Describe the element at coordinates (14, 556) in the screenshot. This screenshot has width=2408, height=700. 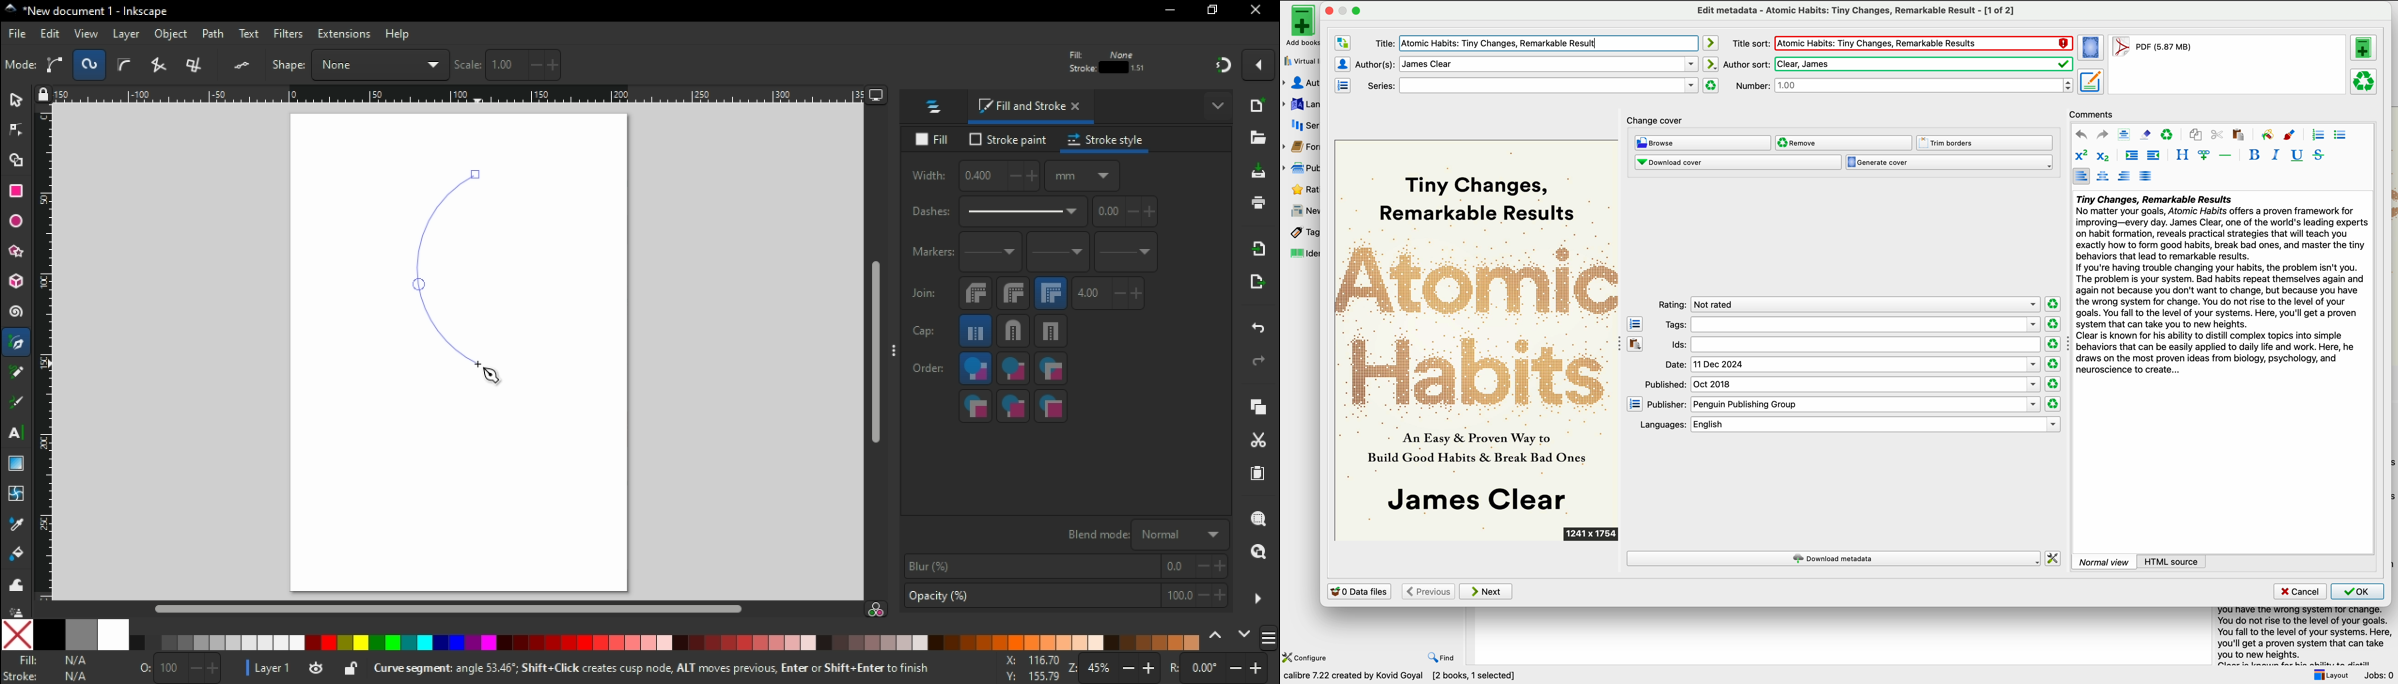
I see `paint bucket tool` at that location.